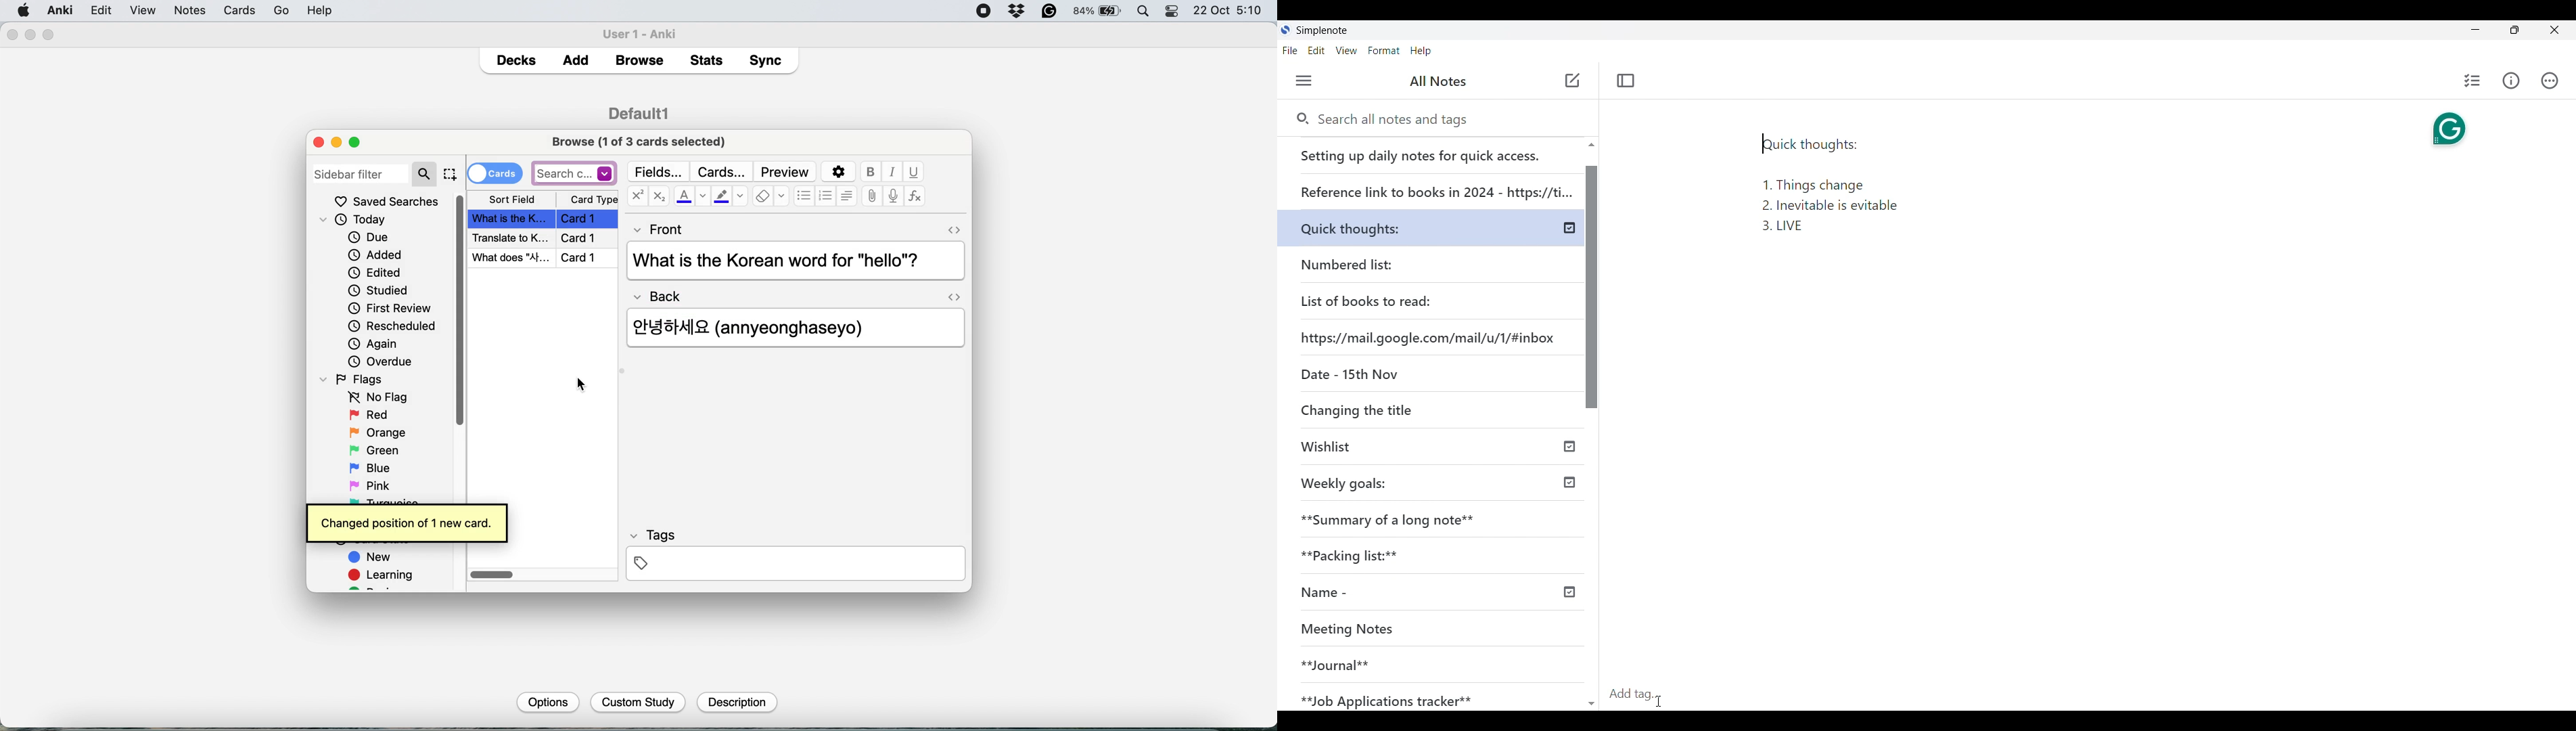 This screenshot has height=756, width=2576. Describe the element at coordinates (24, 9) in the screenshot. I see `system logo` at that location.